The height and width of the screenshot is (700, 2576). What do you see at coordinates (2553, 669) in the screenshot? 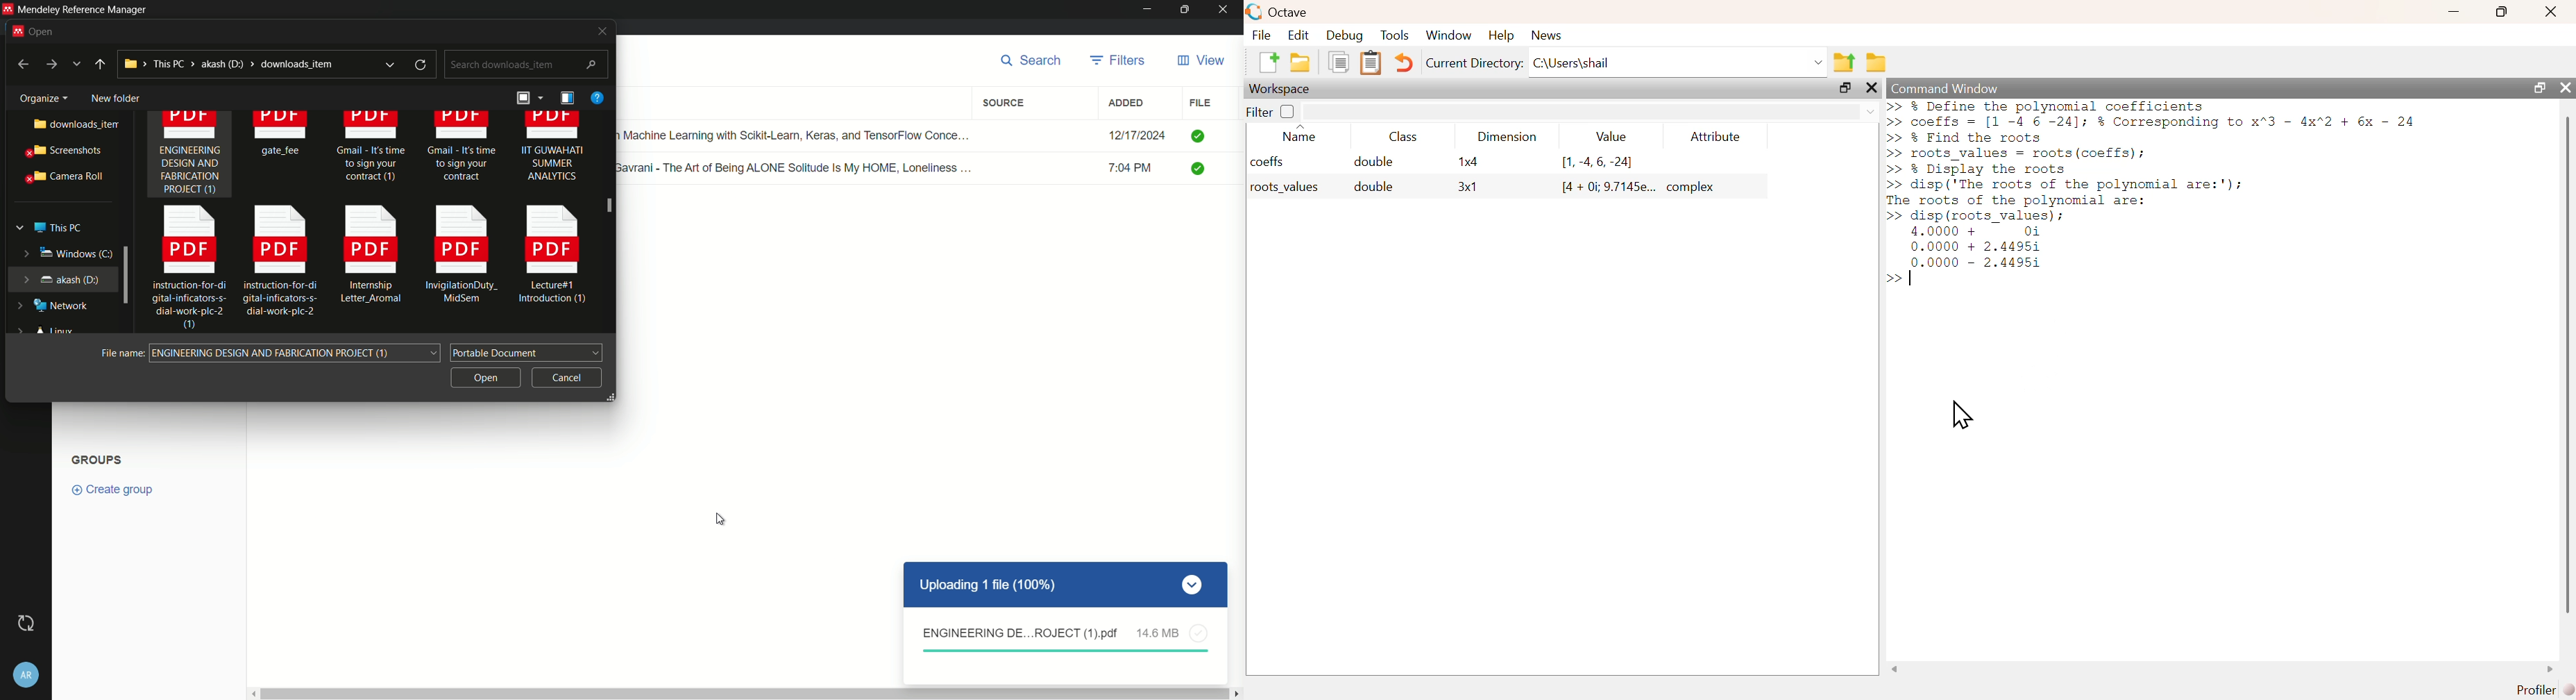
I see `scroll right` at bounding box center [2553, 669].